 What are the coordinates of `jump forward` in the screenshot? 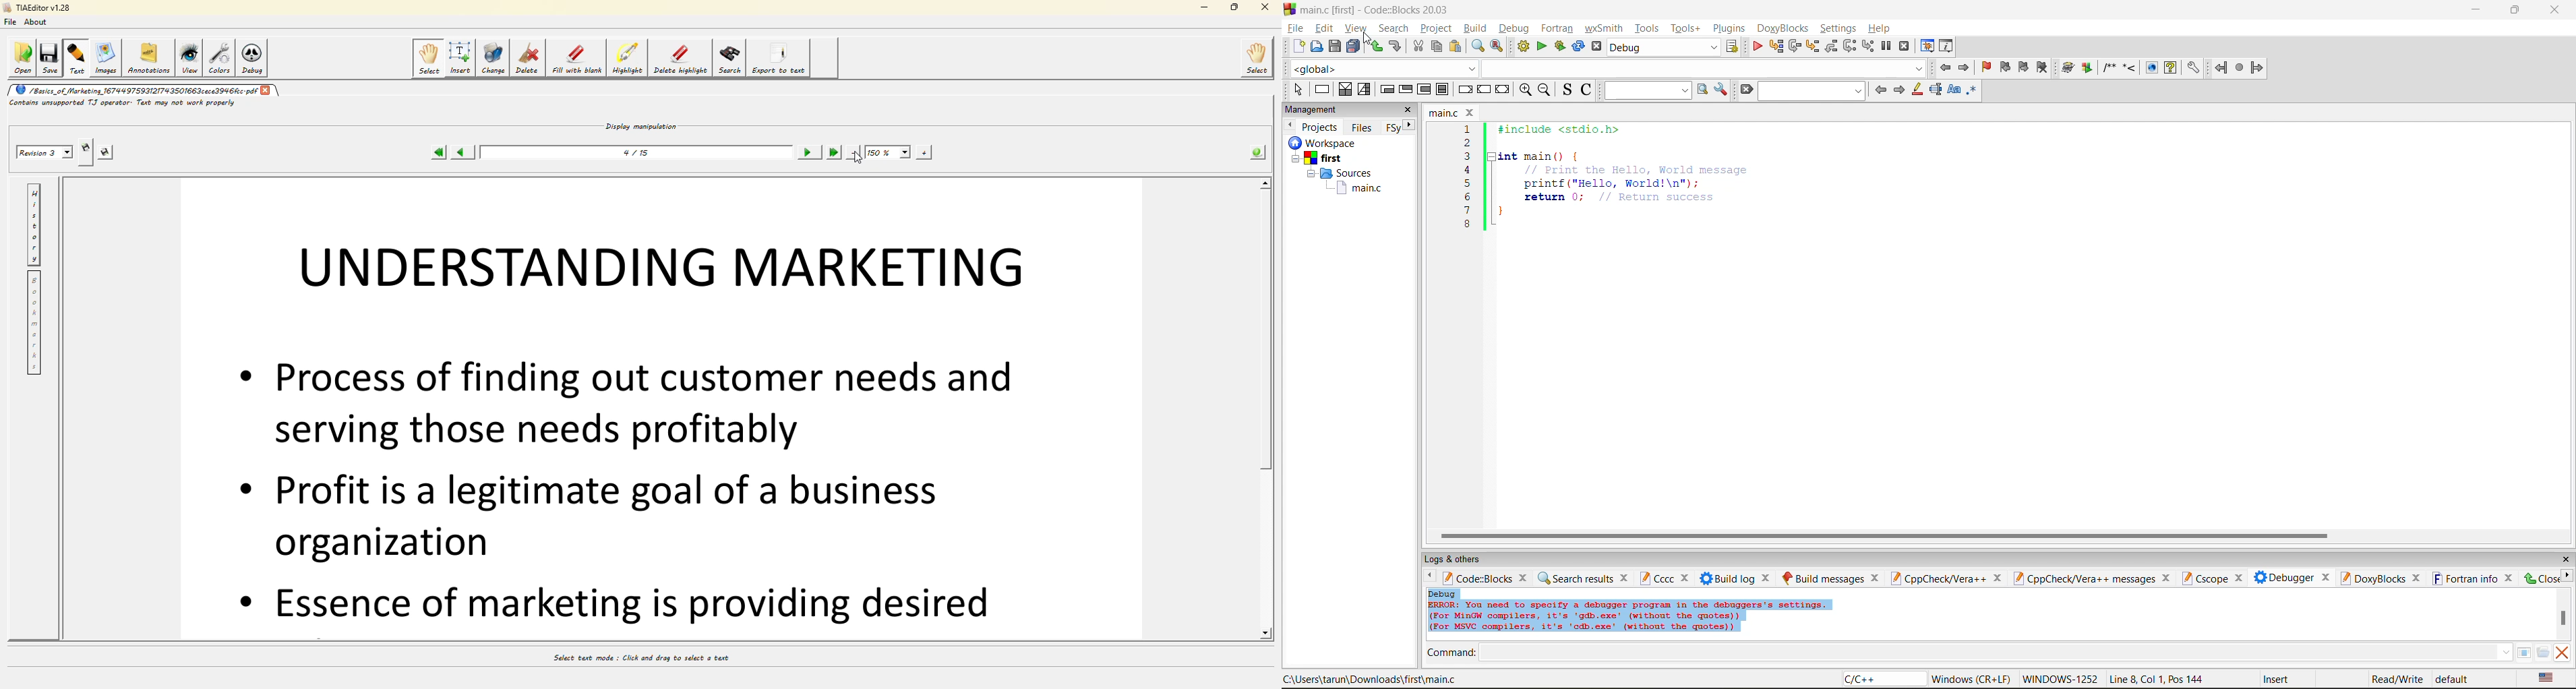 It's located at (2260, 69).